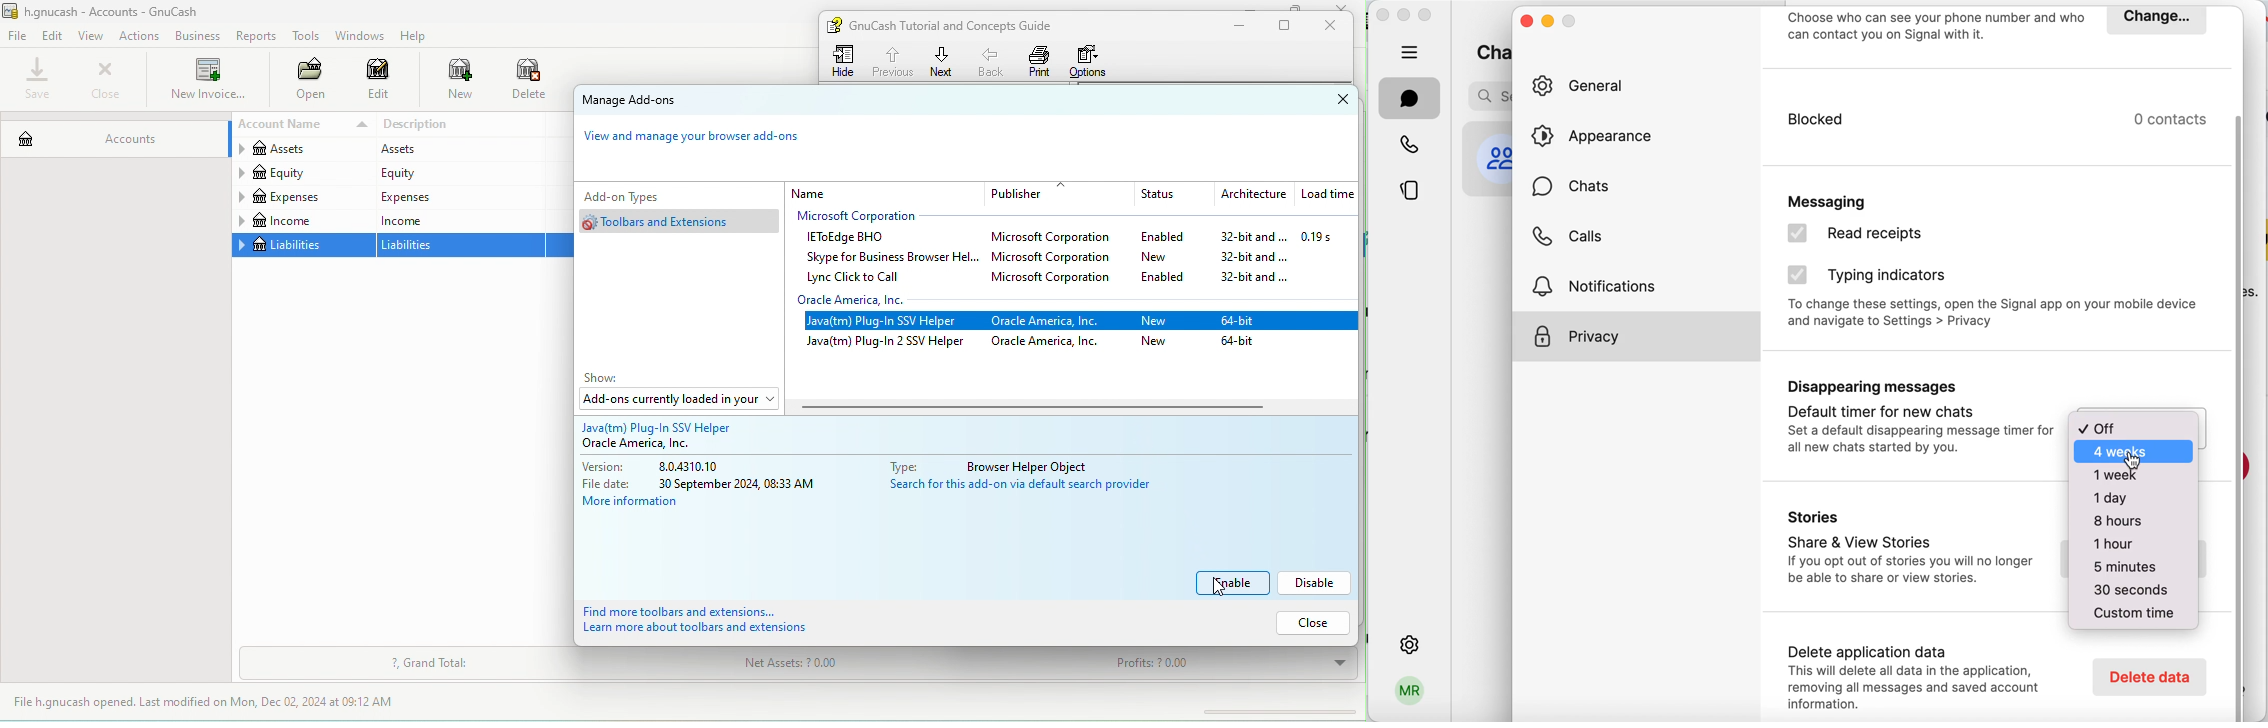 This screenshot has height=728, width=2268. Describe the element at coordinates (300, 125) in the screenshot. I see `account name` at that location.